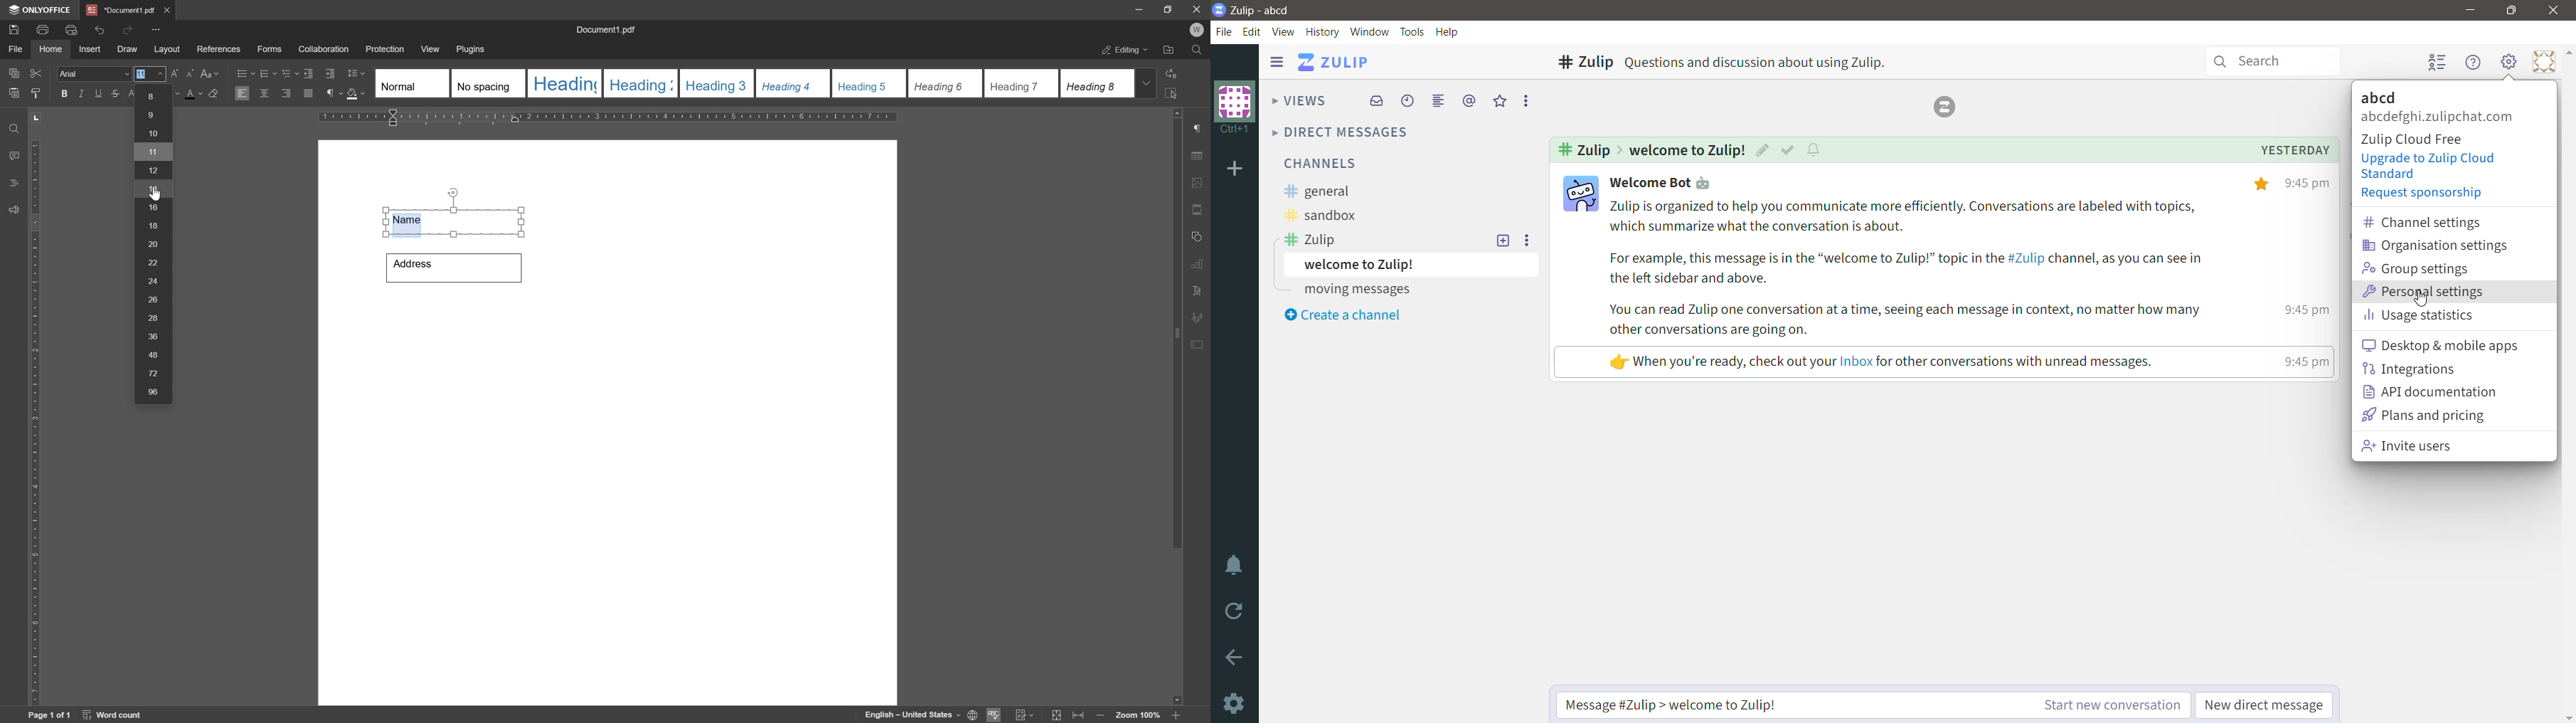 This screenshot has height=728, width=2576. I want to click on 9:45 pm |, so click(2303, 310).